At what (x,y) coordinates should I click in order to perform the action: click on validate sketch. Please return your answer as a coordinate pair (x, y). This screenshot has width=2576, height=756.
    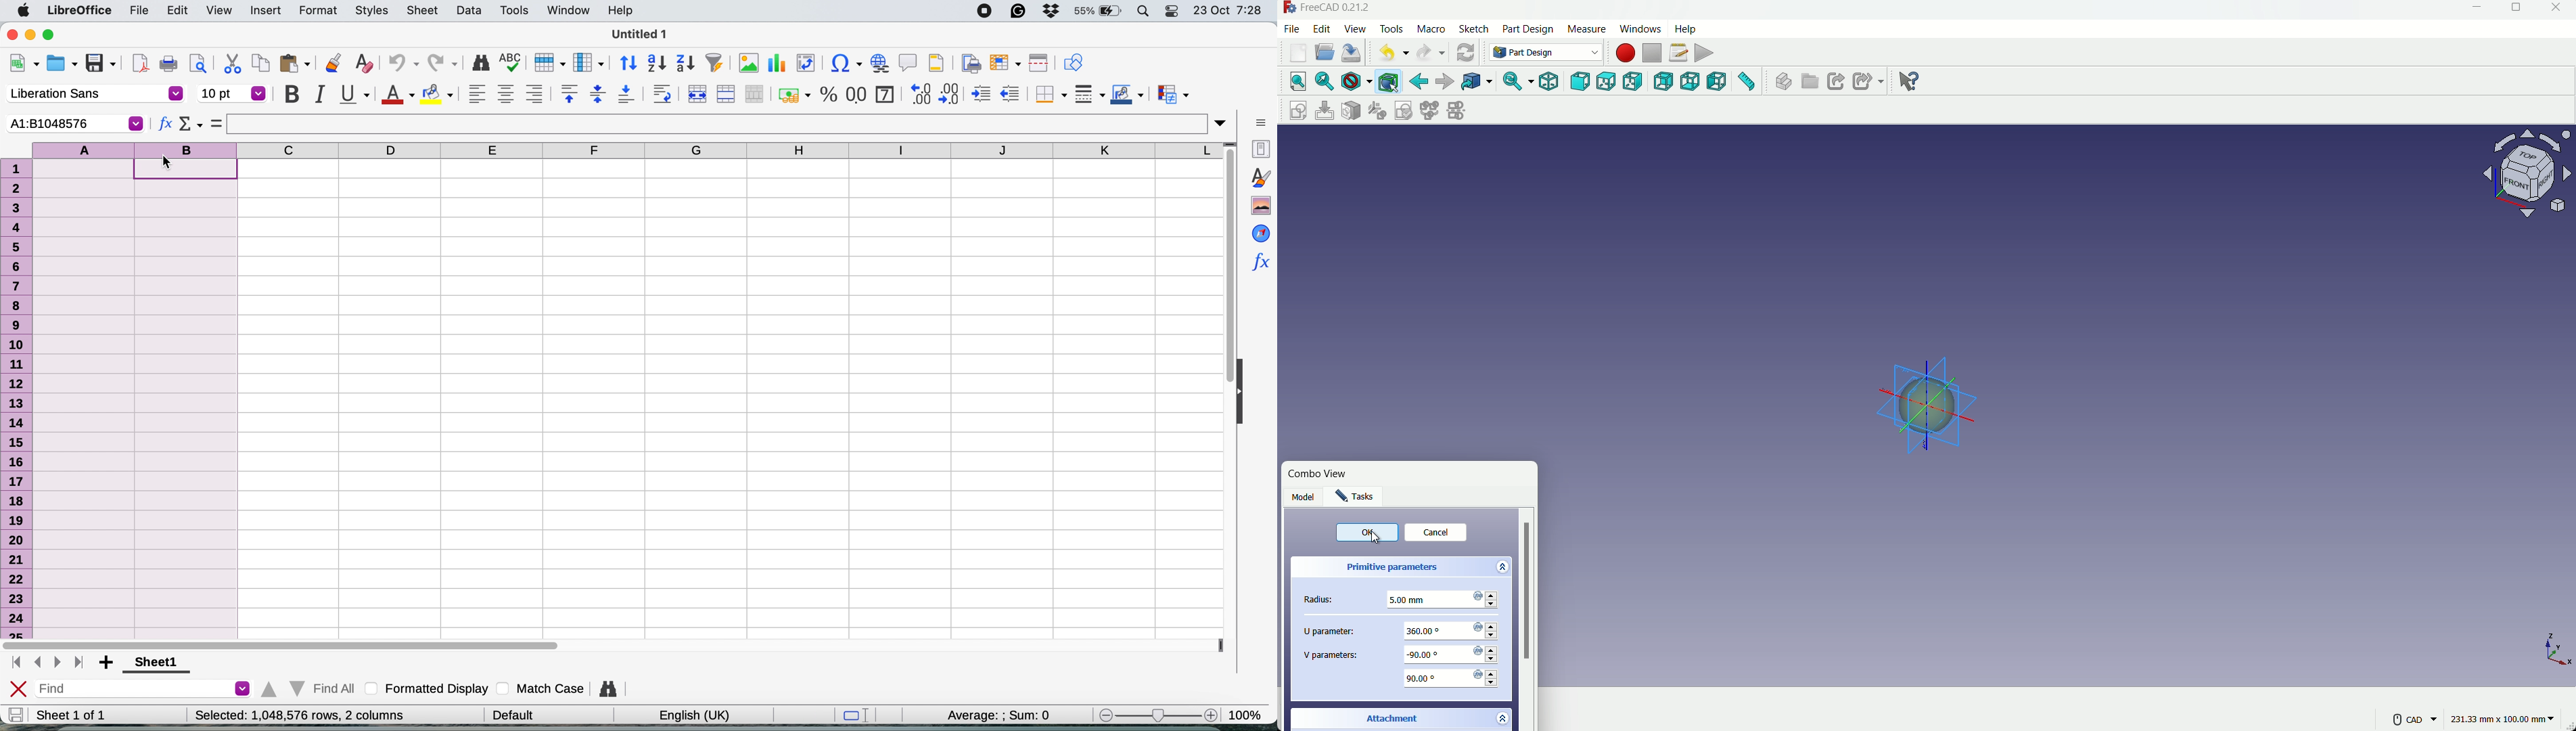
    Looking at the image, I should click on (1404, 110).